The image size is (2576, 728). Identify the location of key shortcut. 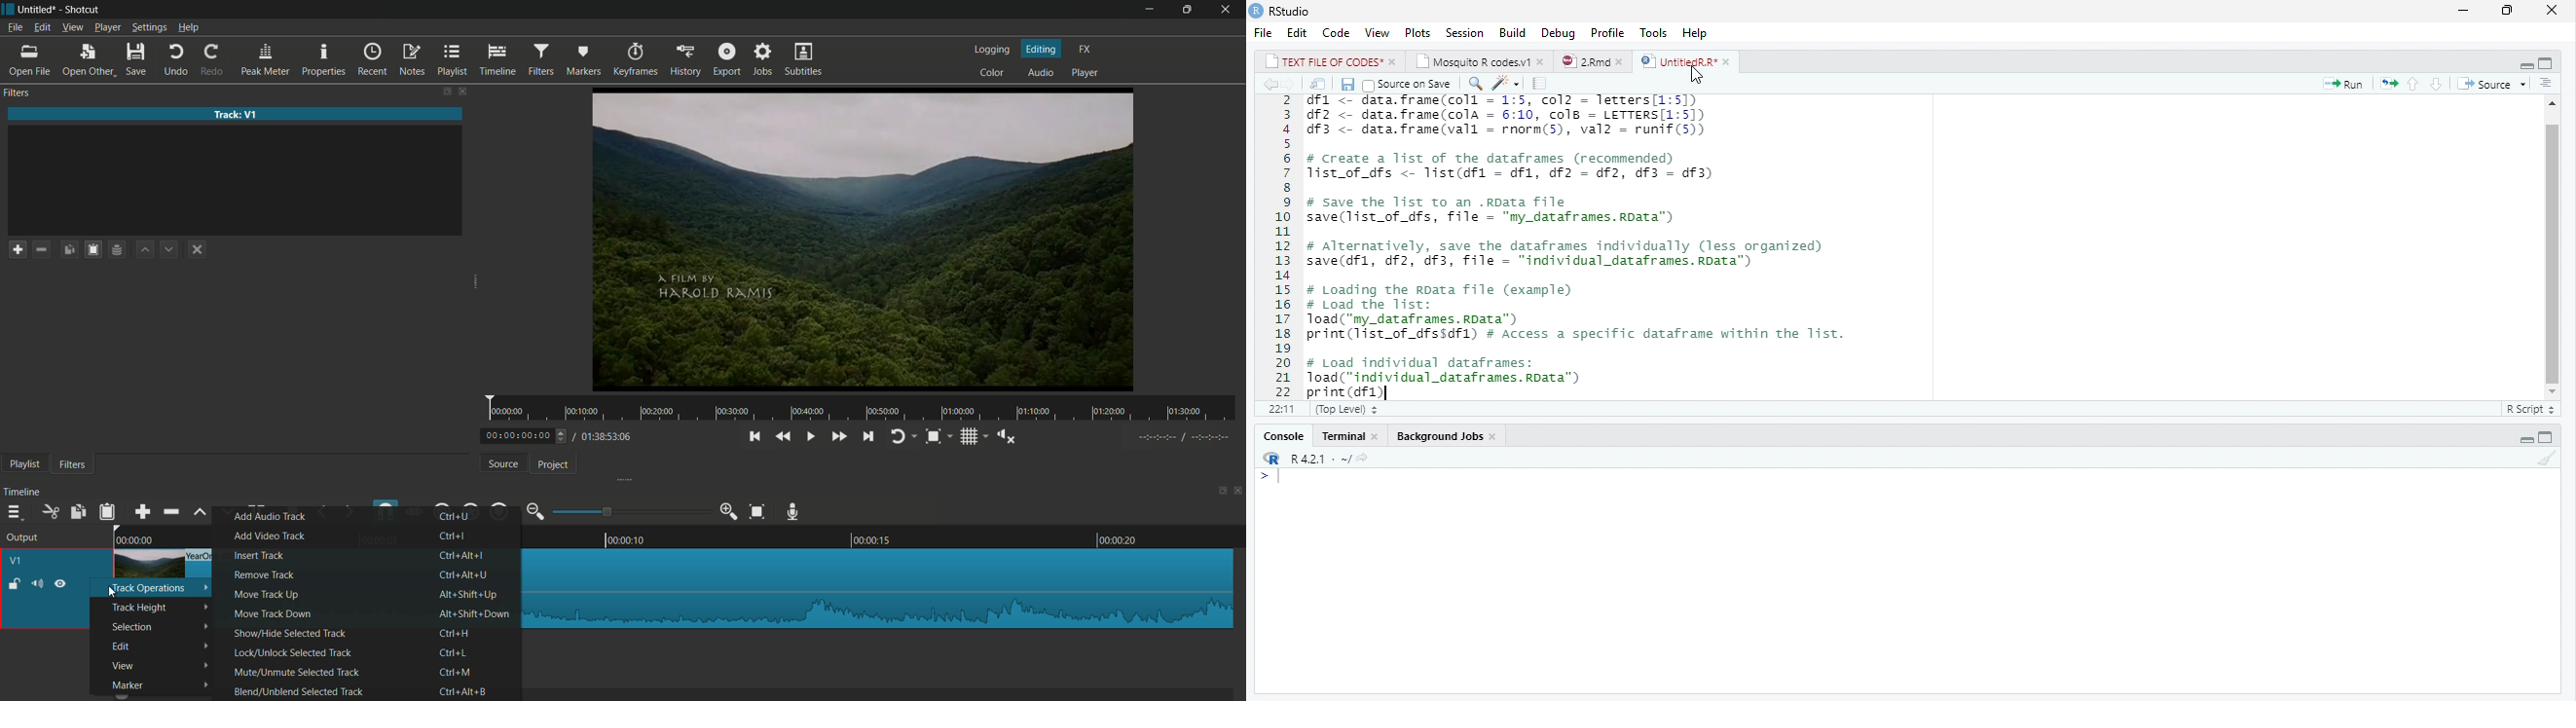
(453, 654).